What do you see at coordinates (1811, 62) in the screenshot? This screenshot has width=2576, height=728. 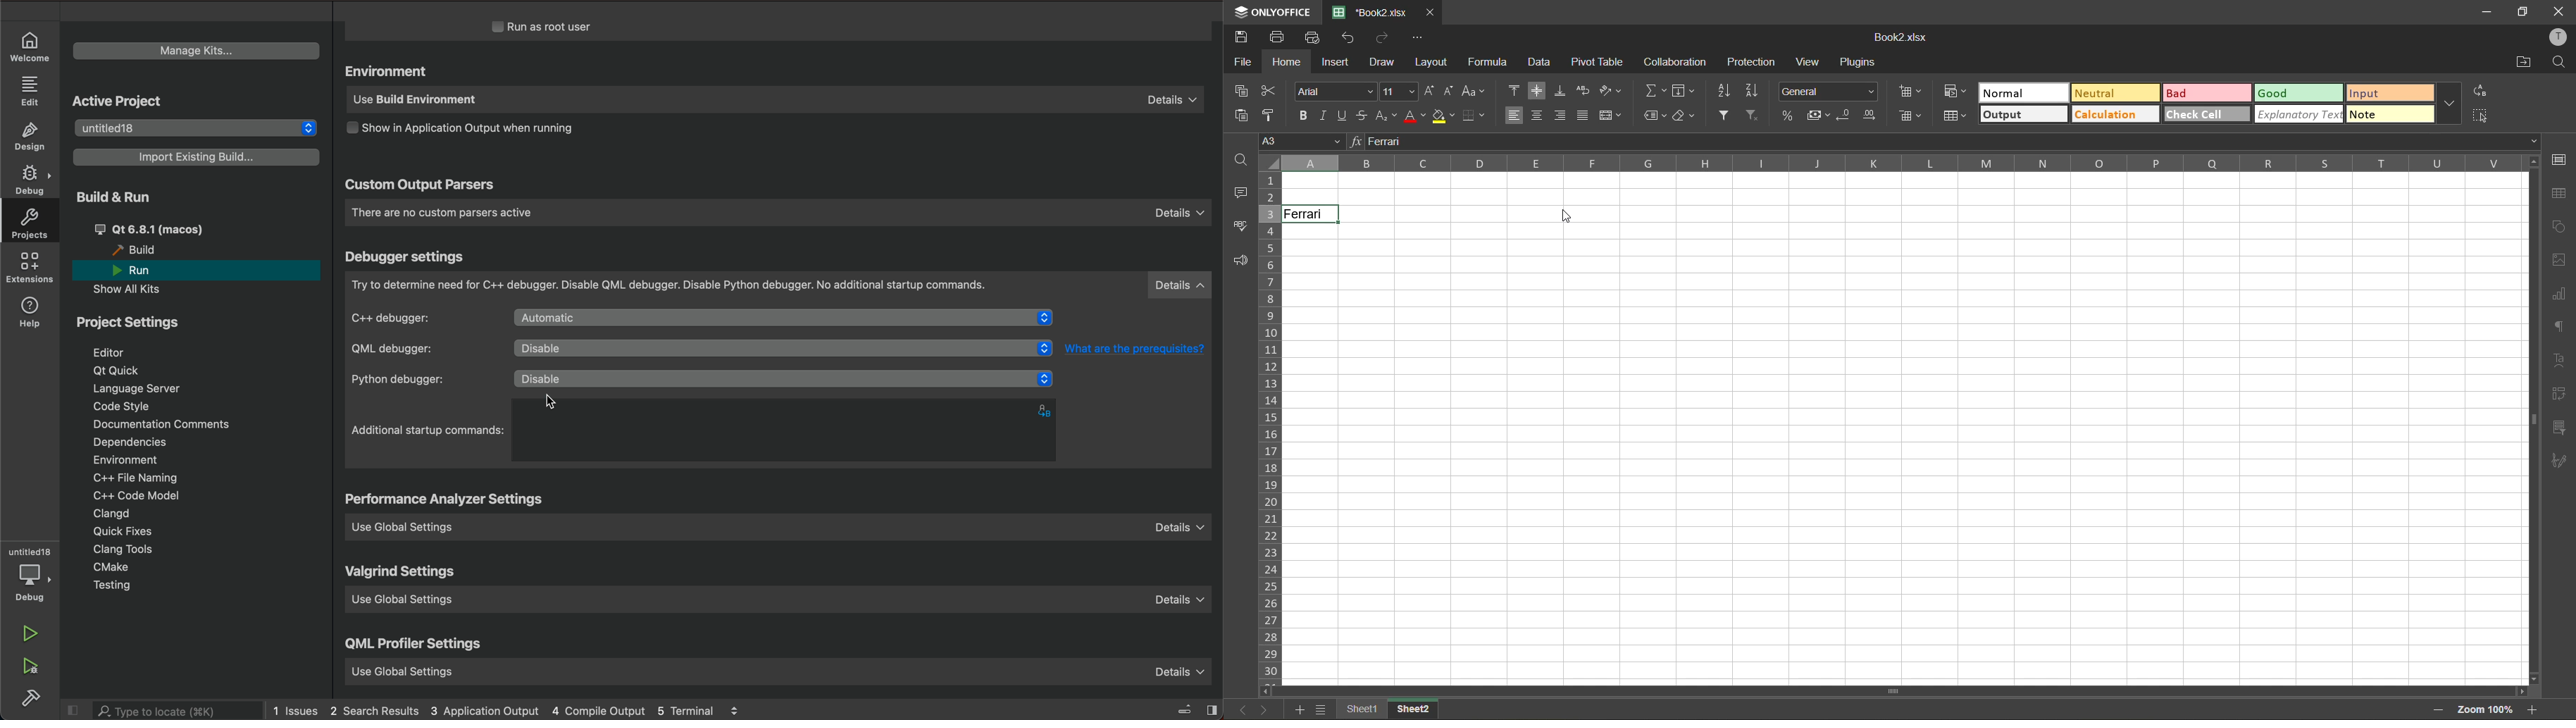 I see `view` at bounding box center [1811, 62].